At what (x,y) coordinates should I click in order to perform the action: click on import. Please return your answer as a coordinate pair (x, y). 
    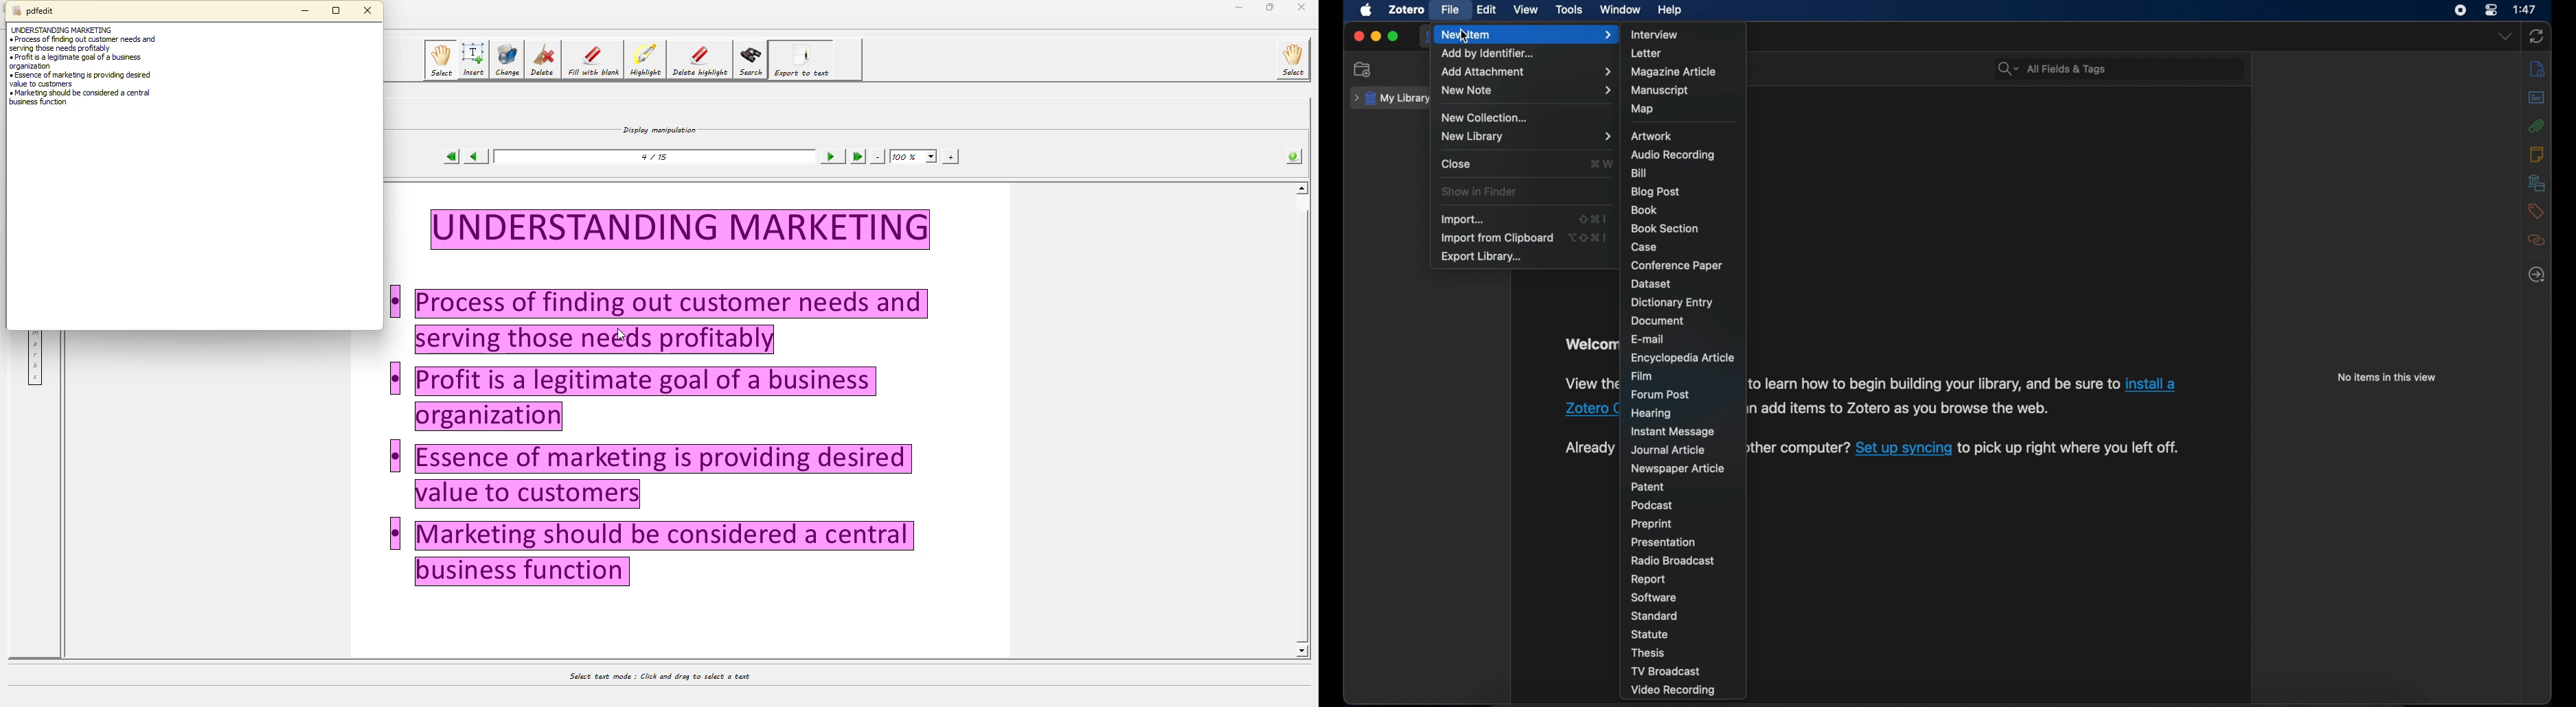
    Looking at the image, I should click on (1461, 220).